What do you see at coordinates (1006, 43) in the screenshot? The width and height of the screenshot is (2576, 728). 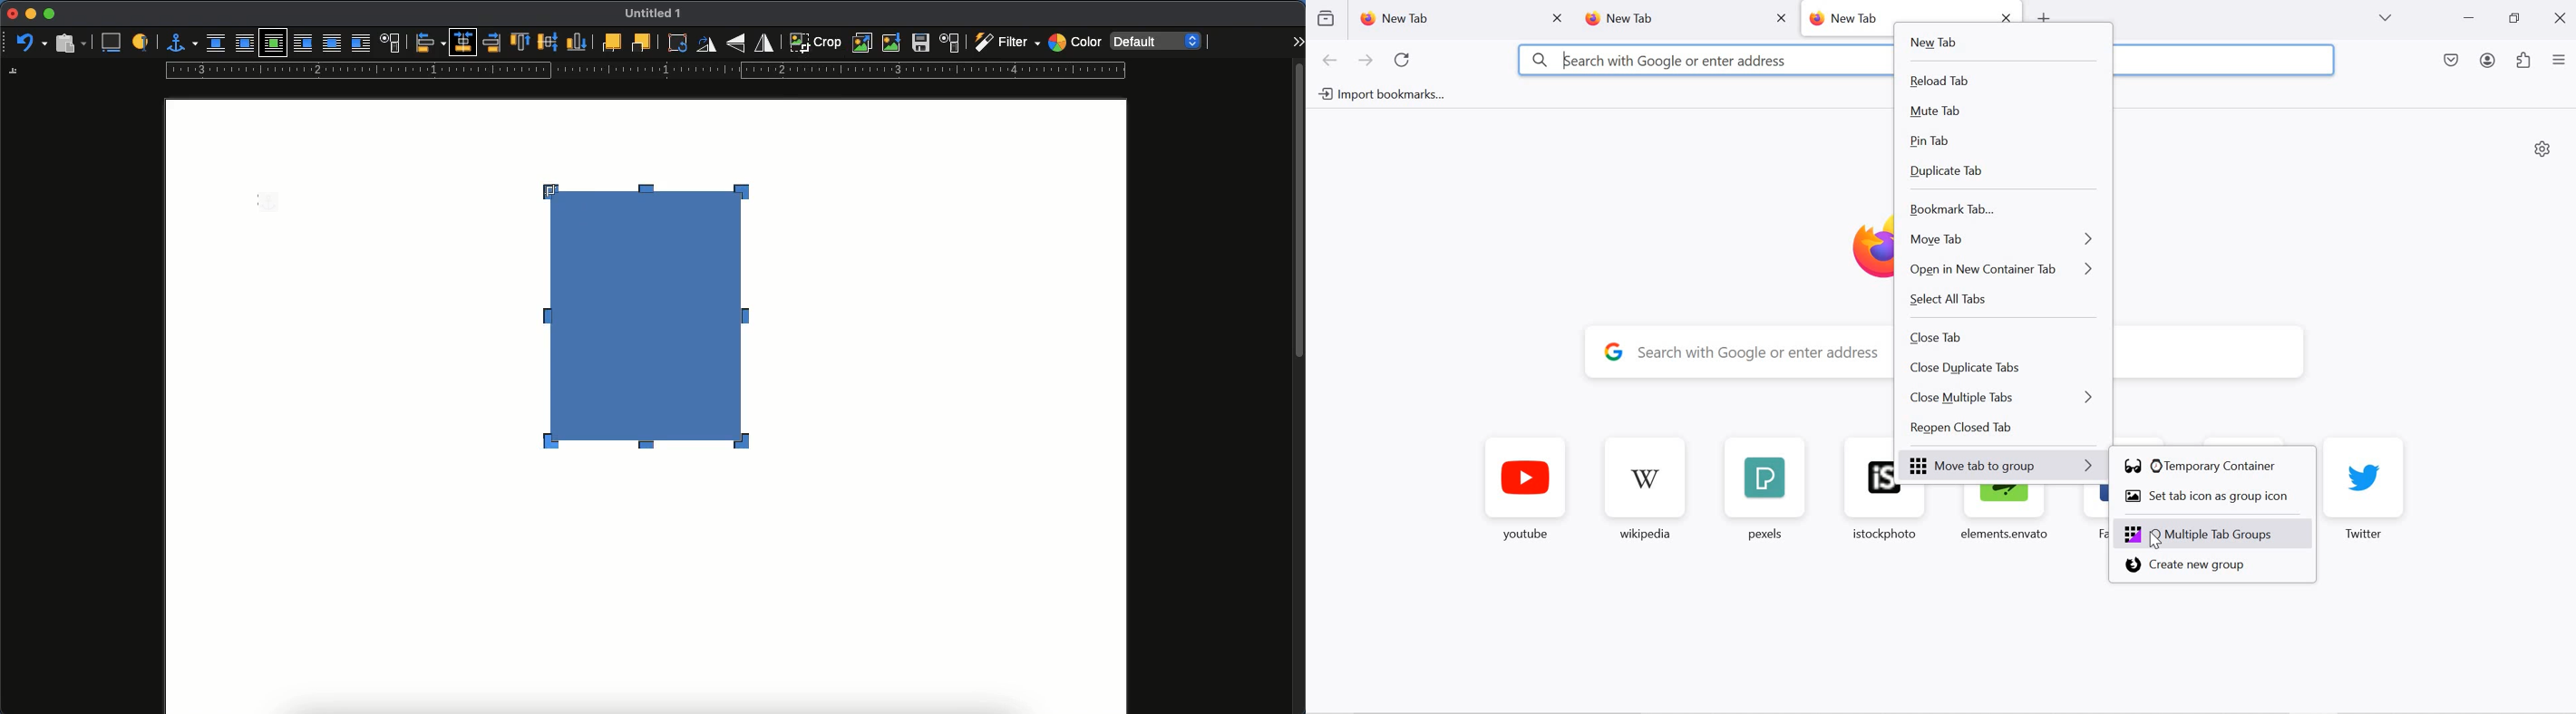 I see `filter` at bounding box center [1006, 43].